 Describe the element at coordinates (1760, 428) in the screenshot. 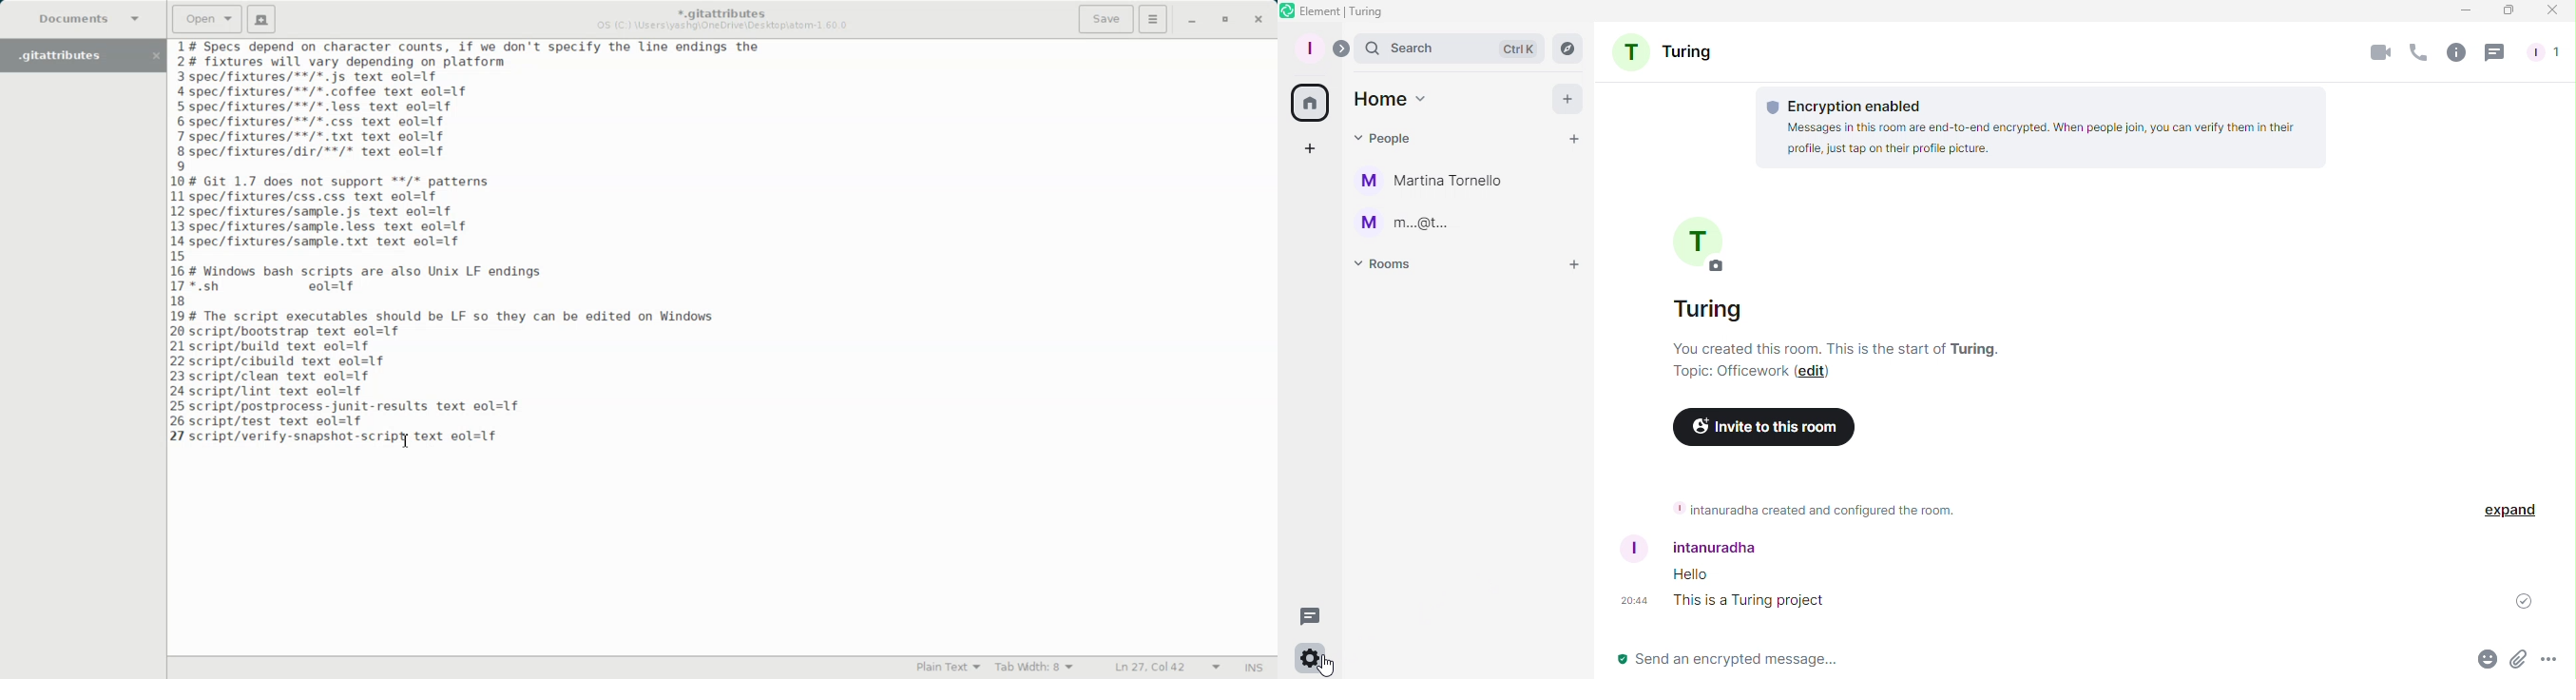

I see `Invite to this room` at that location.